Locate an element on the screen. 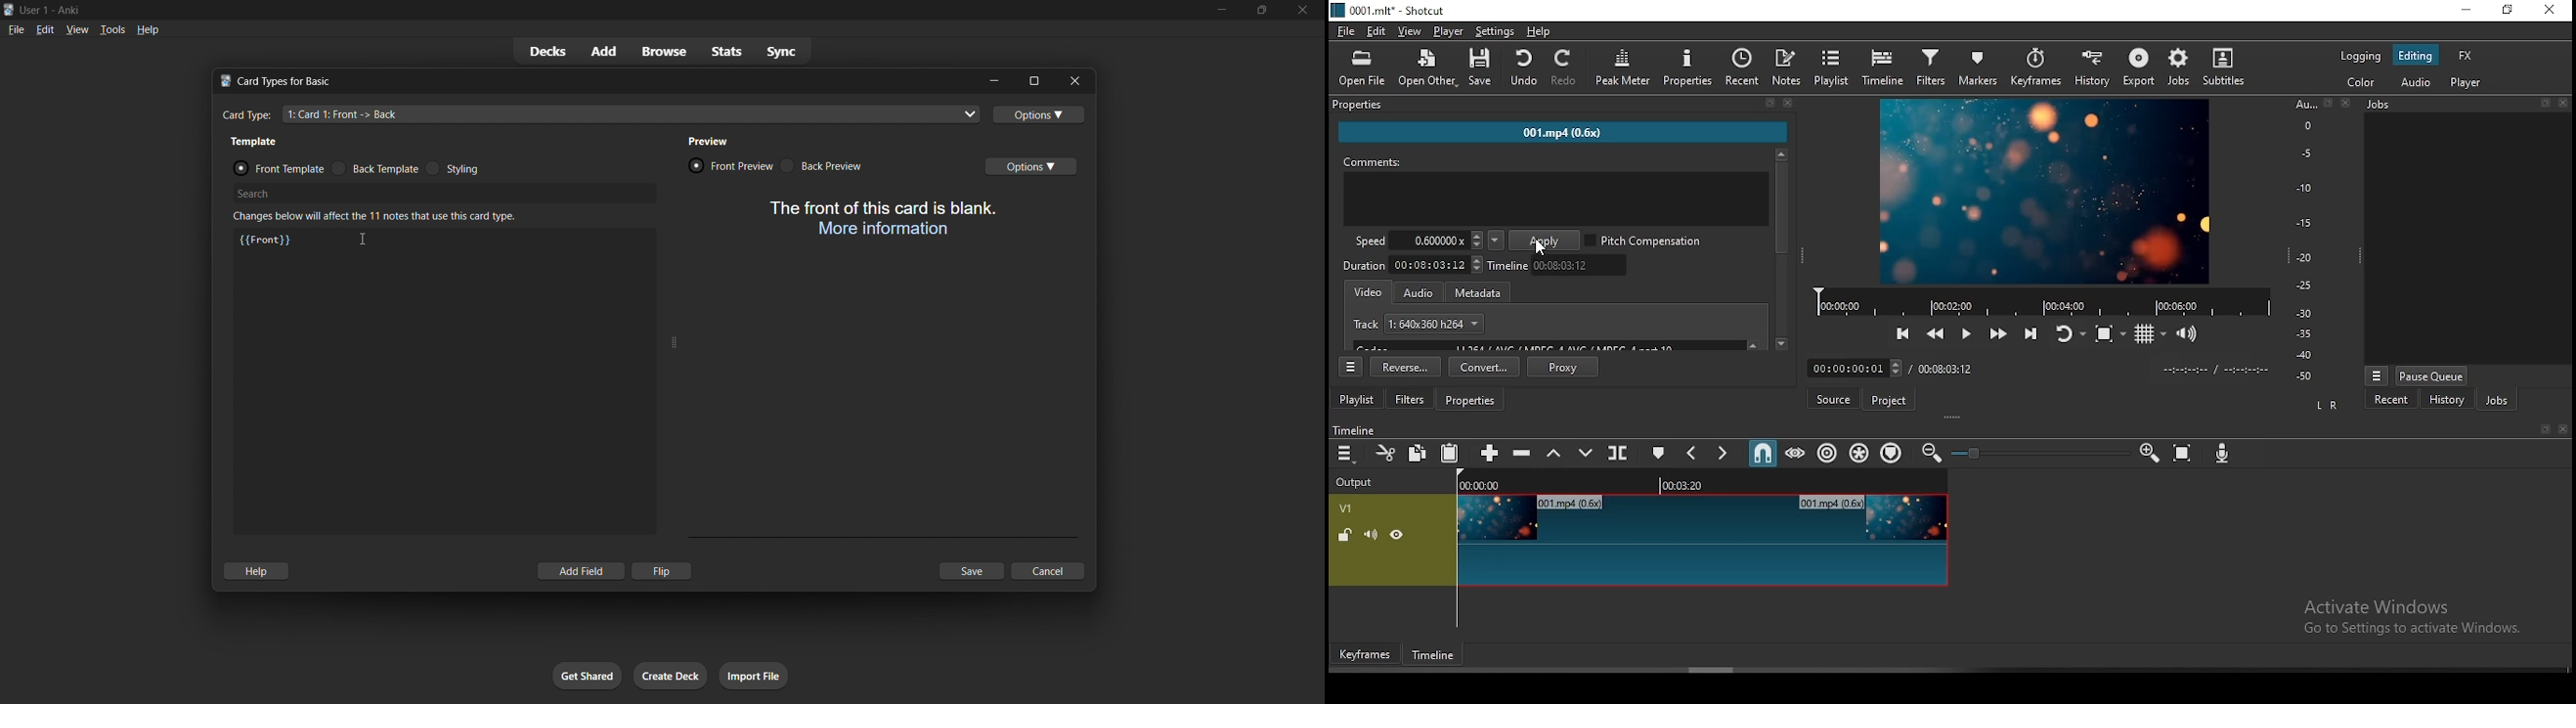 The width and height of the screenshot is (2576, 728). track is located at coordinates (1417, 322).